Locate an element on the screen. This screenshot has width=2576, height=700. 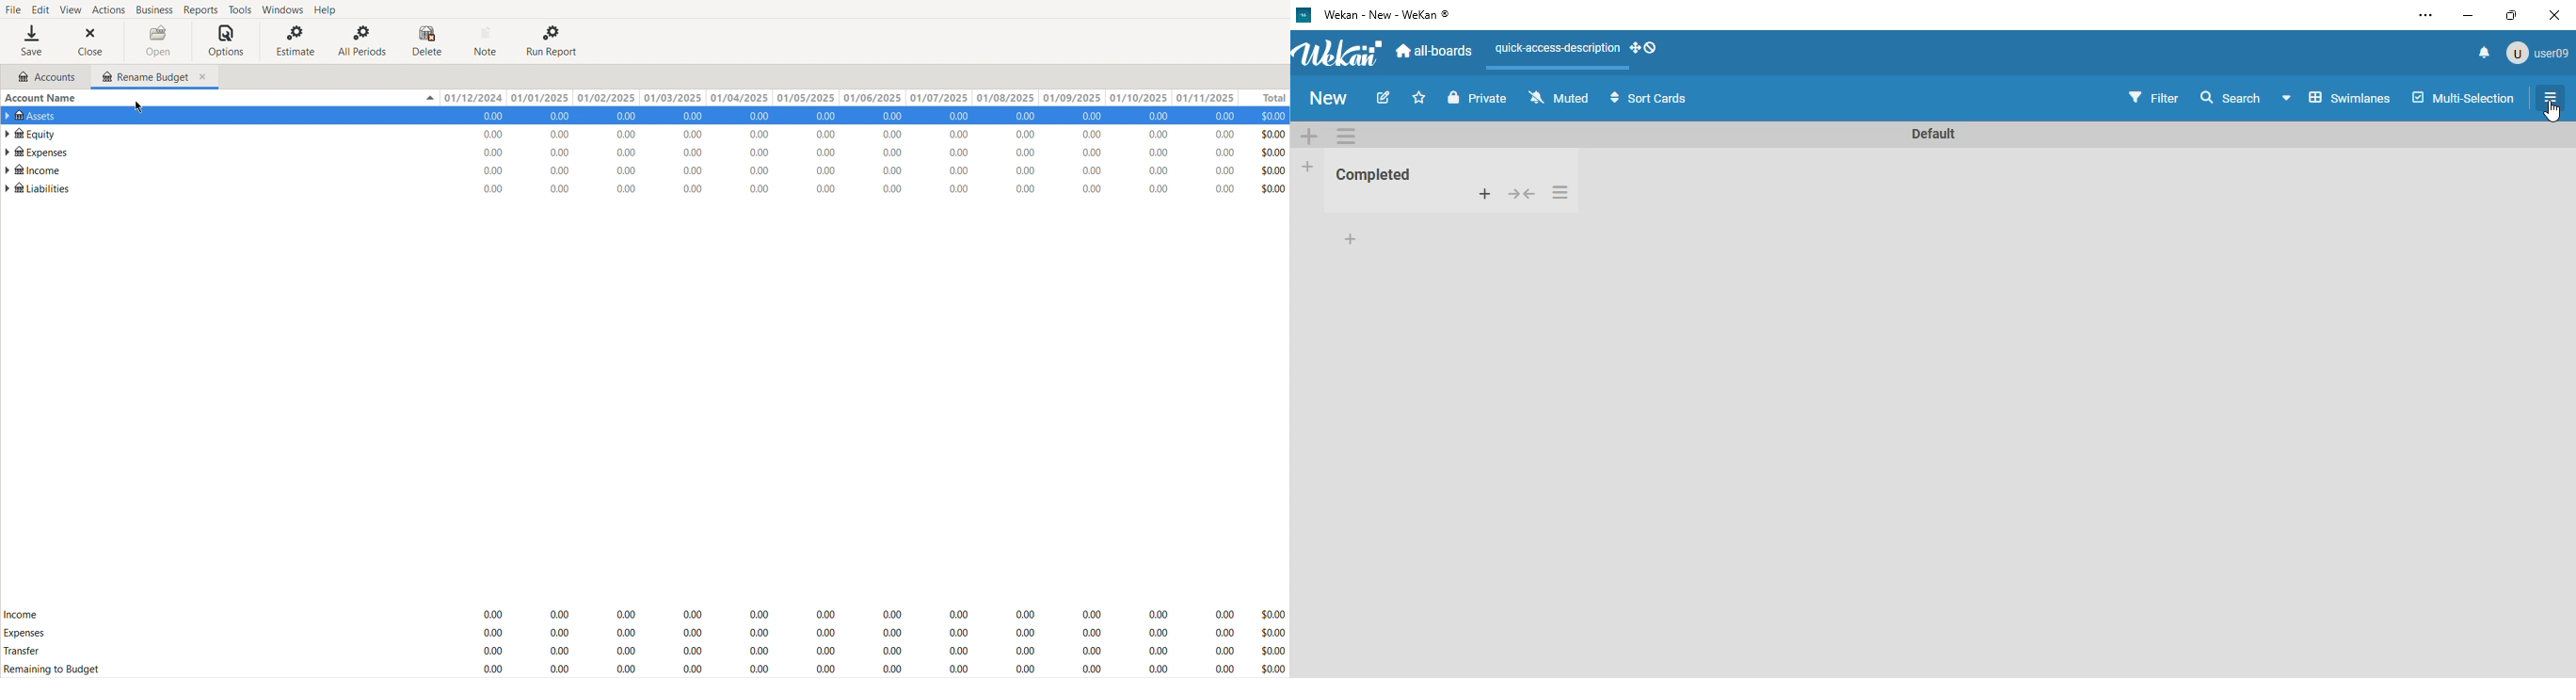
Note is located at coordinates (487, 41).